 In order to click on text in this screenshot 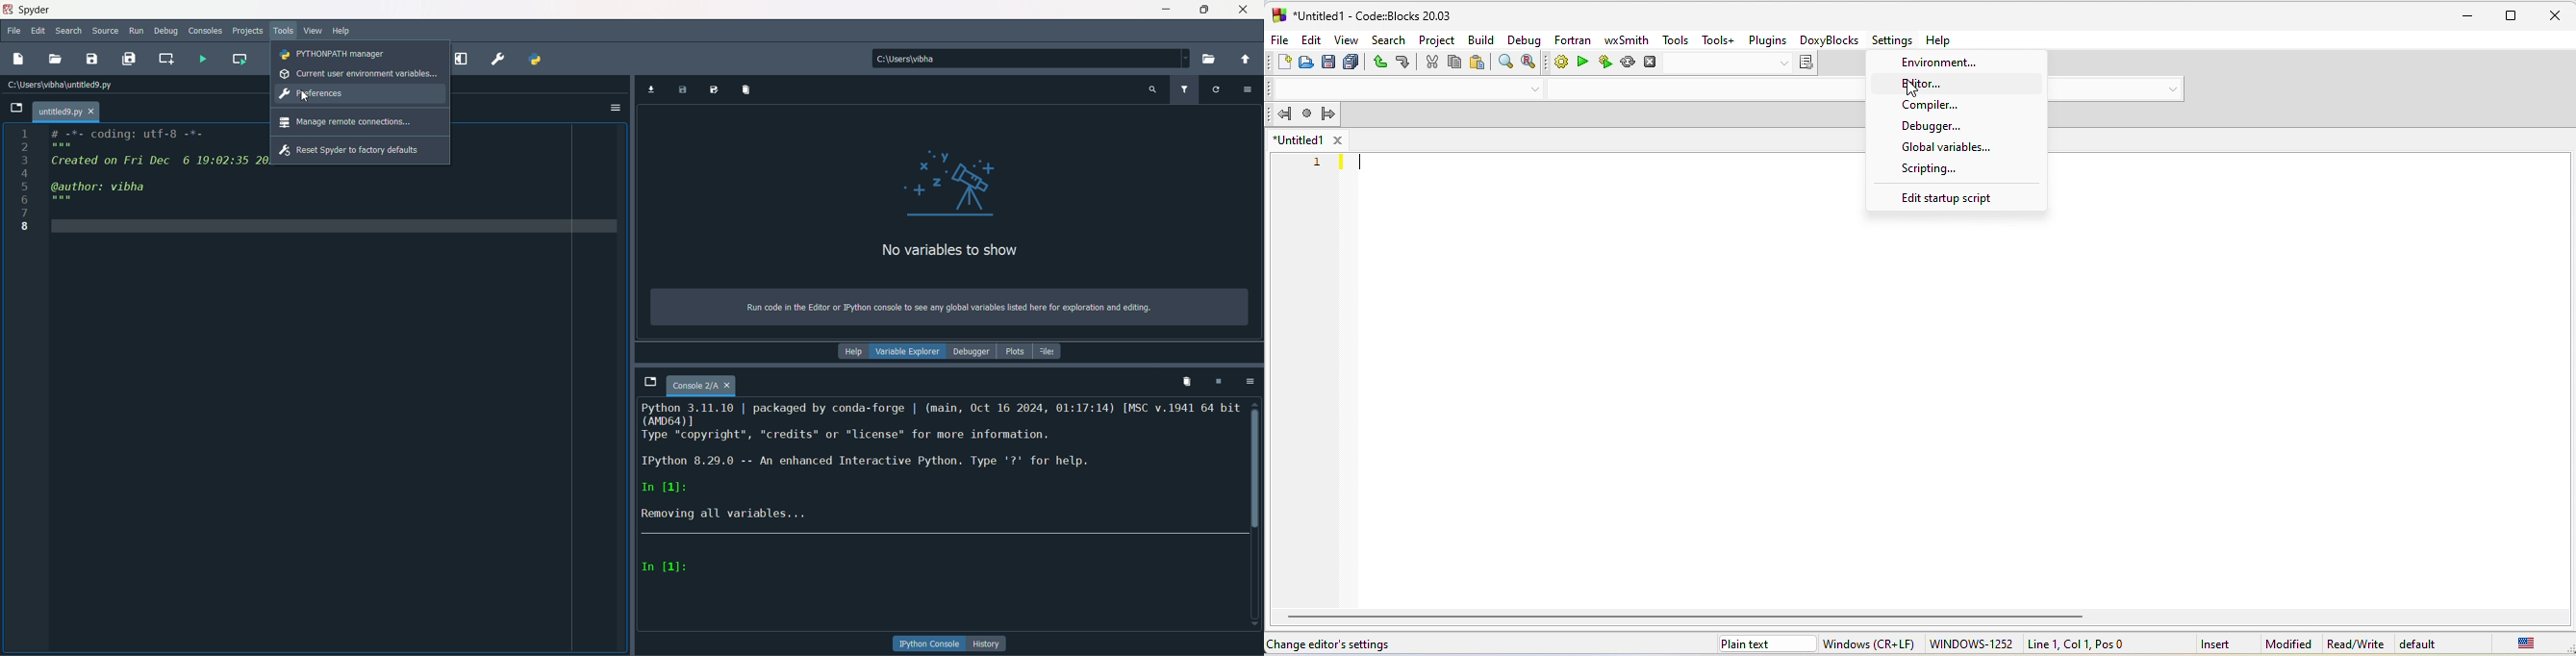, I will do `click(949, 251)`.